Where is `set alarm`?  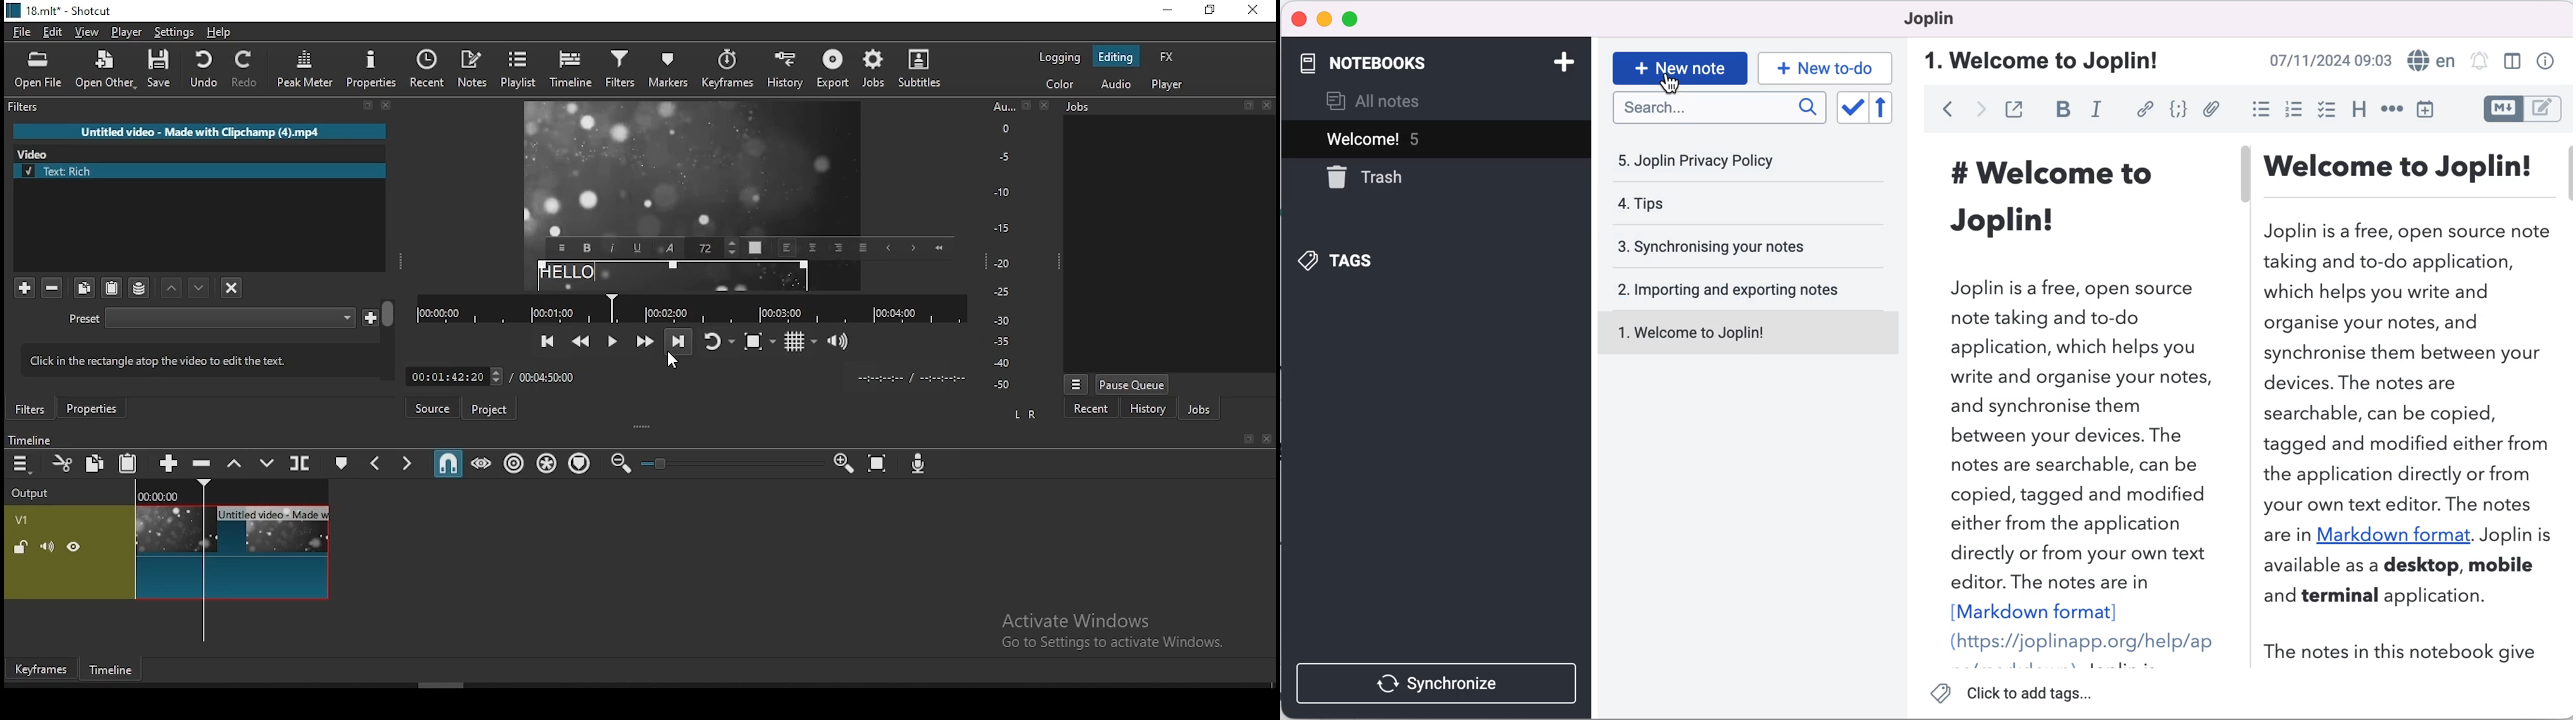
set alarm is located at coordinates (2479, 61).